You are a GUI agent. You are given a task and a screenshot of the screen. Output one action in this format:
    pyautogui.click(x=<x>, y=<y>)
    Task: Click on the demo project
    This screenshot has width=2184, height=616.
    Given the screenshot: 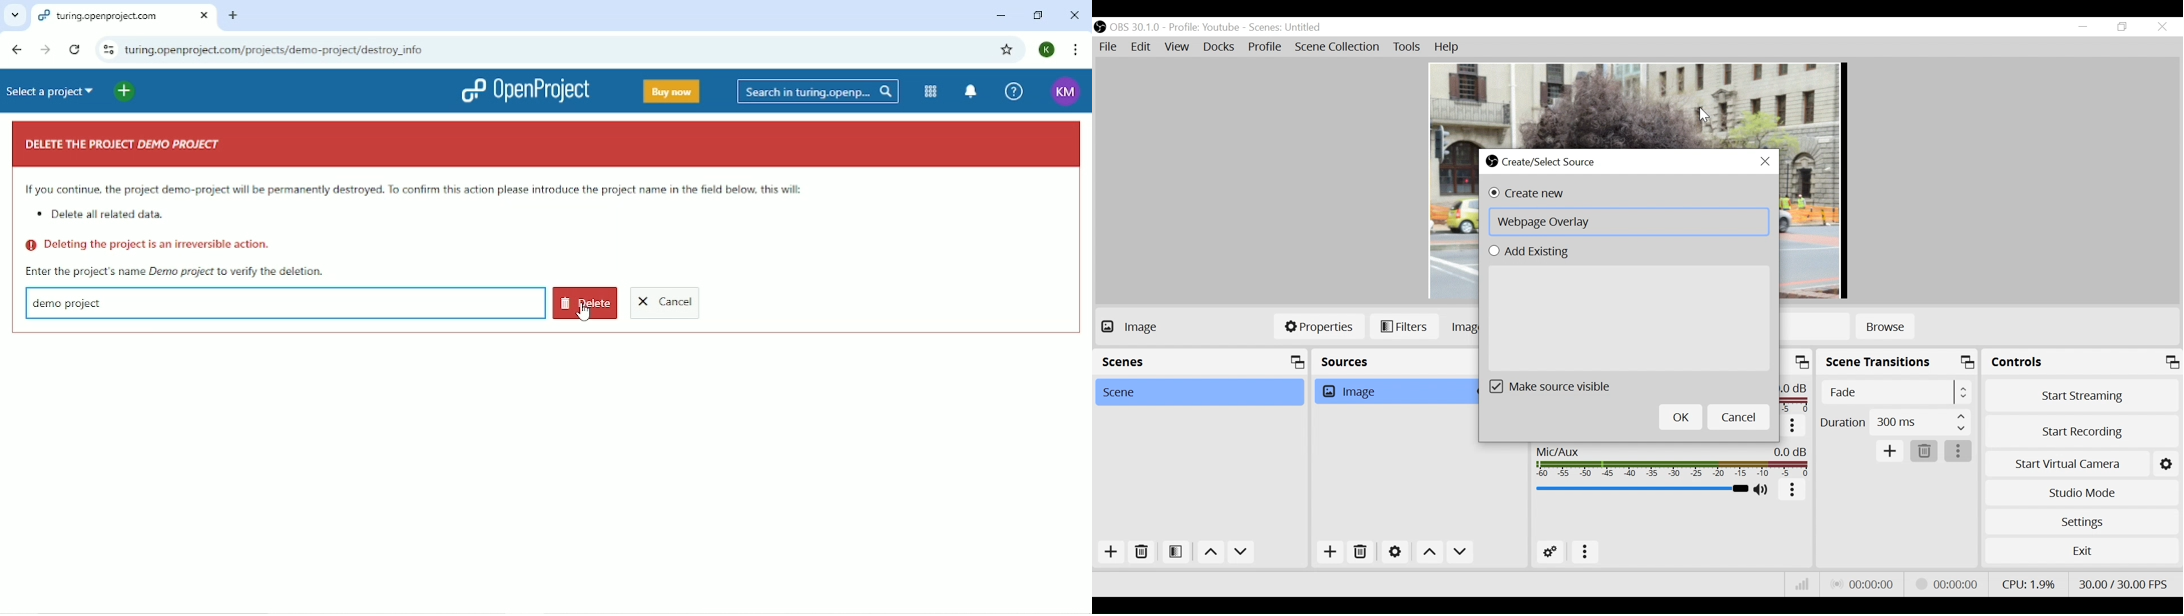 What is the action you would take?
    pyautogui.click(x=67, y=302)
    